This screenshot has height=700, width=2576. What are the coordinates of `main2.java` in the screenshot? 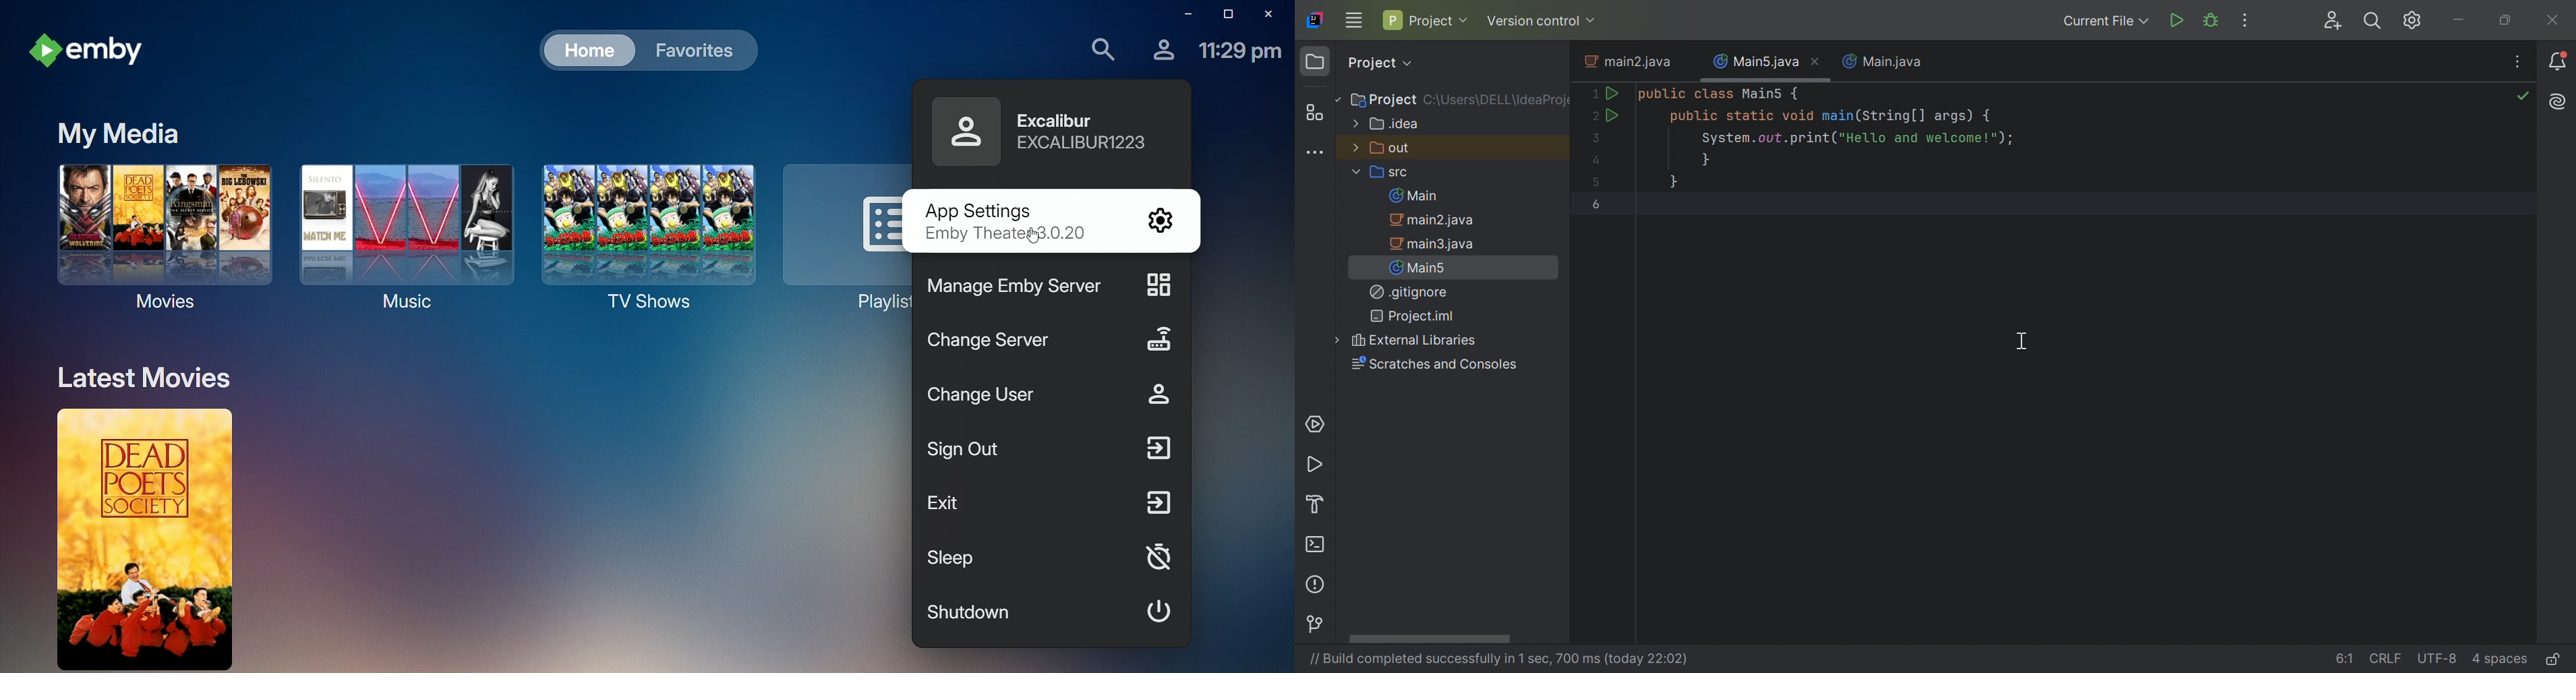 It's located at (1631, 62).